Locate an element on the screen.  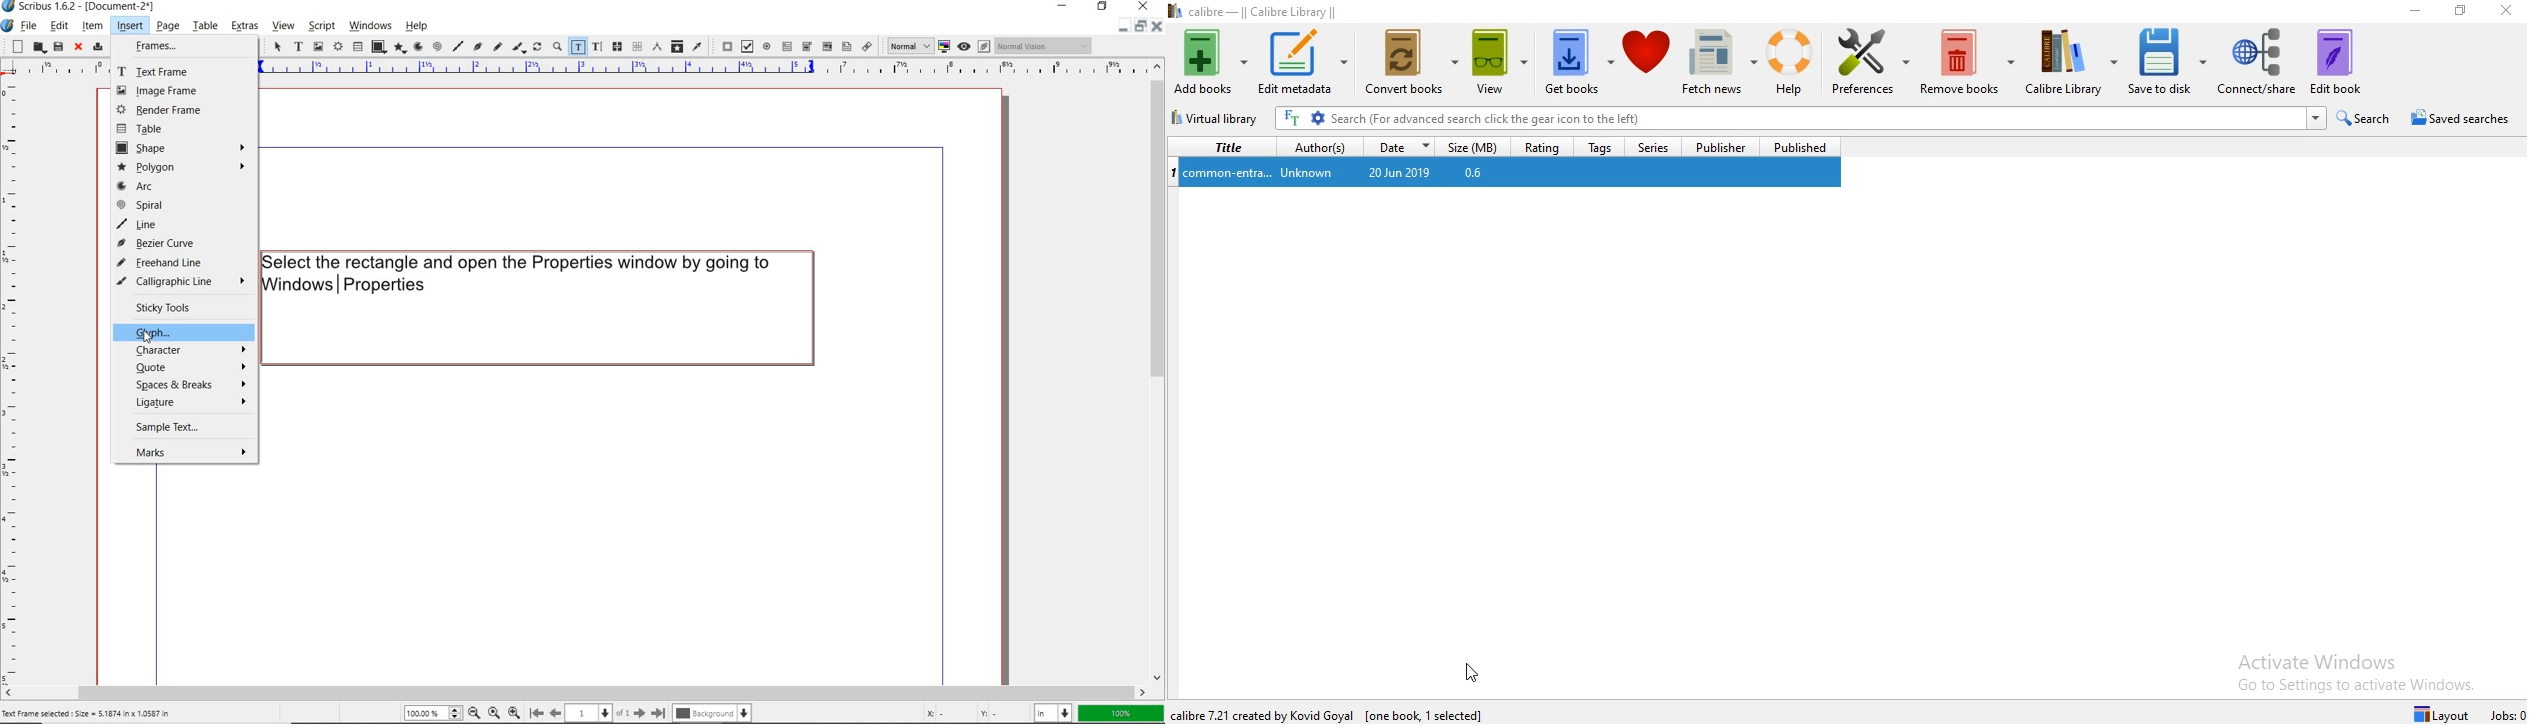
close is located at coordinates (78, 48).